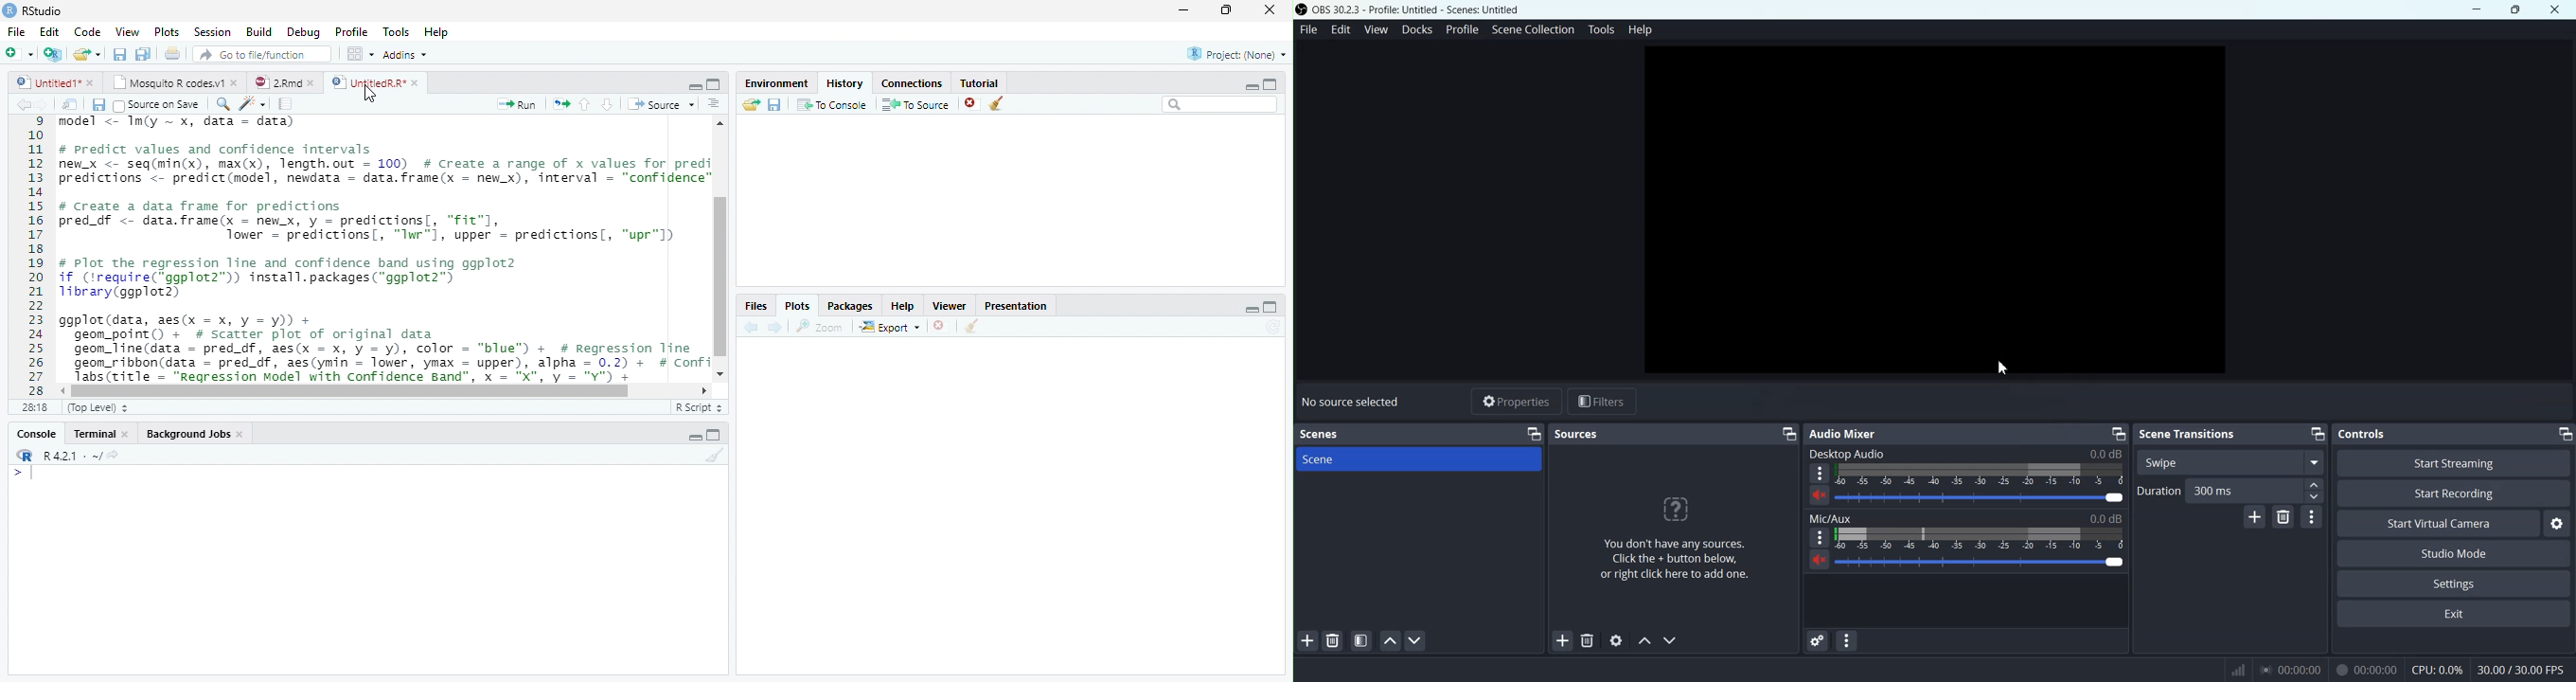  I want to click on Filters, so click(1603, 401).